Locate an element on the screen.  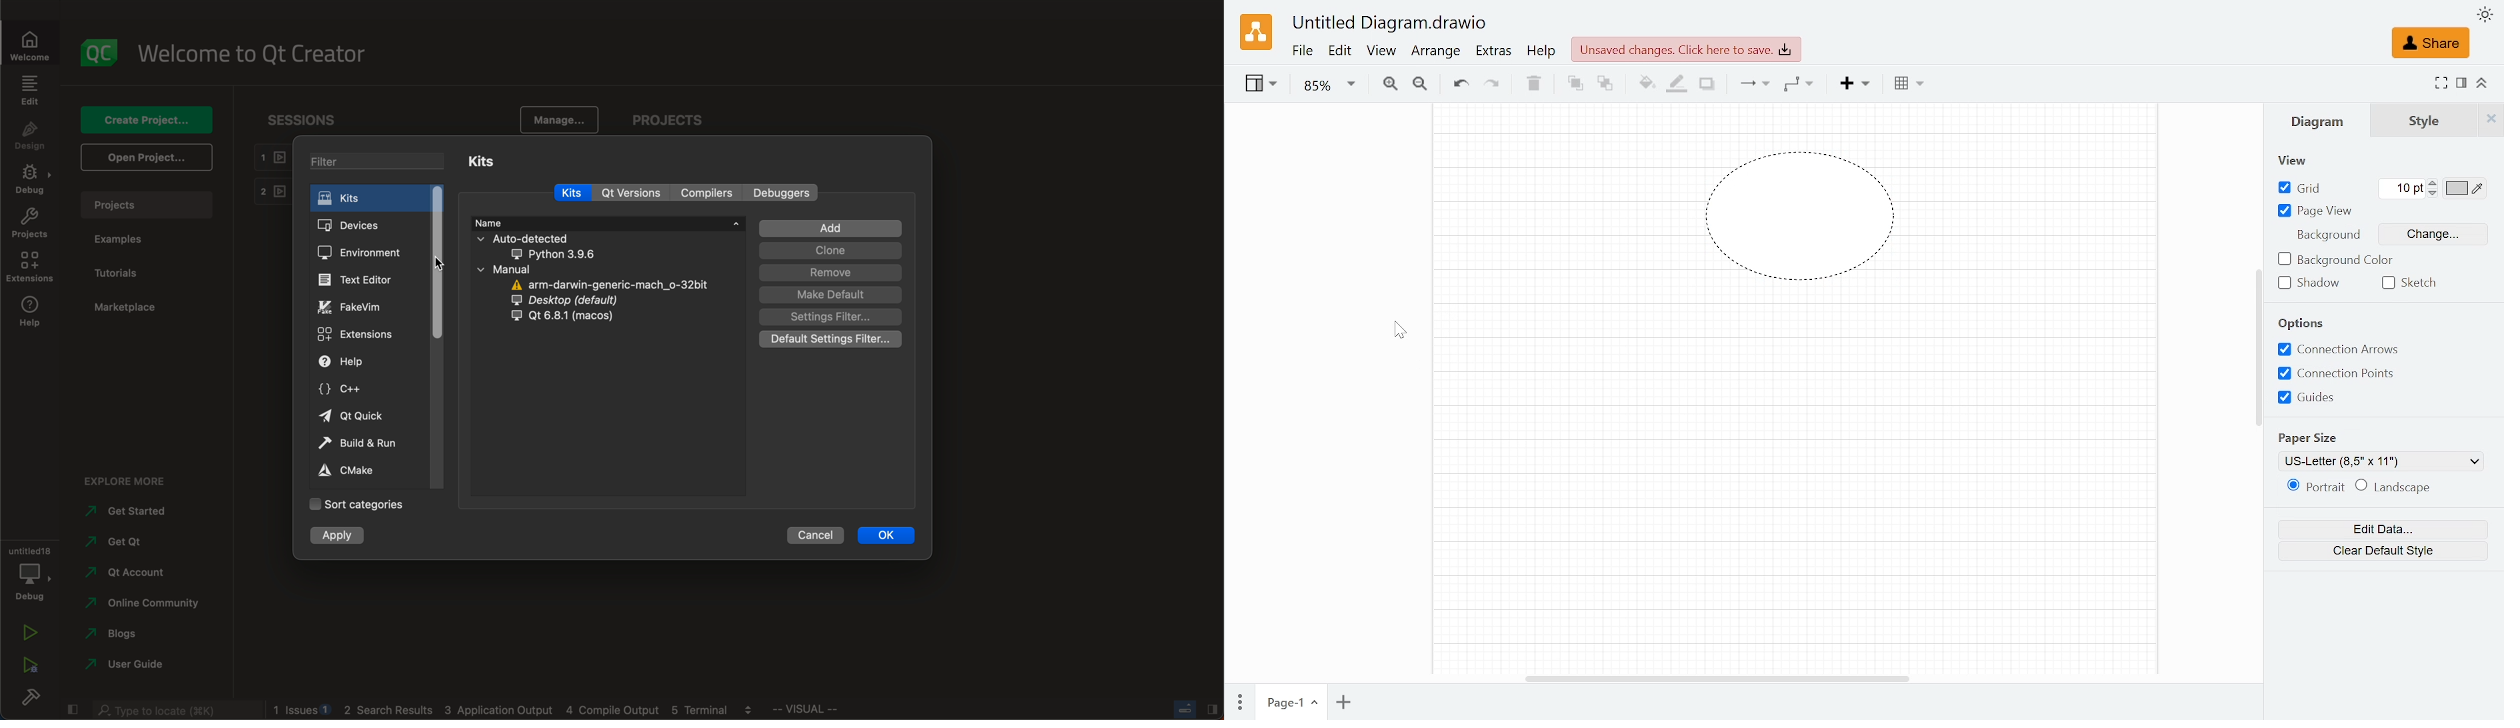
Decrease grid count is located at coordinates (2434, 195).